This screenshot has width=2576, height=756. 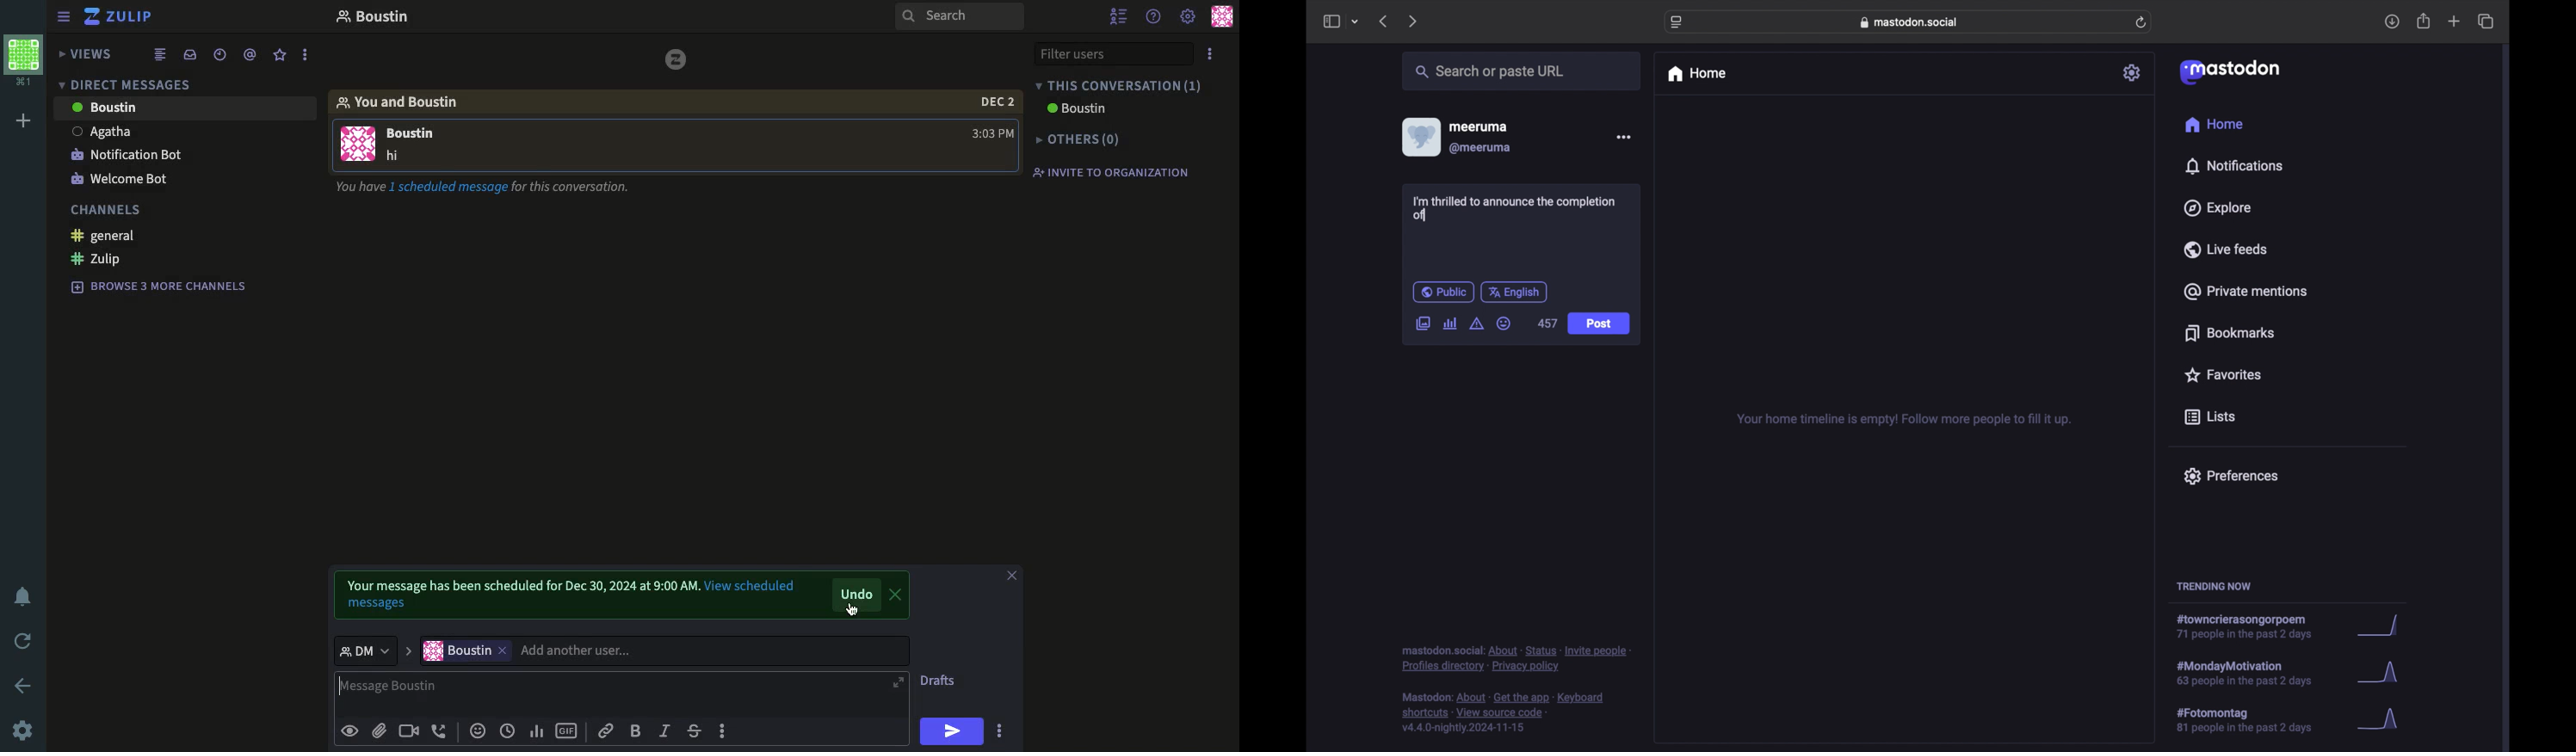 What do you see at coordinates (479, 186) in the screenshot?
I see `you have 1 scheduled message for this conversation` at bounding box center [479, 186].